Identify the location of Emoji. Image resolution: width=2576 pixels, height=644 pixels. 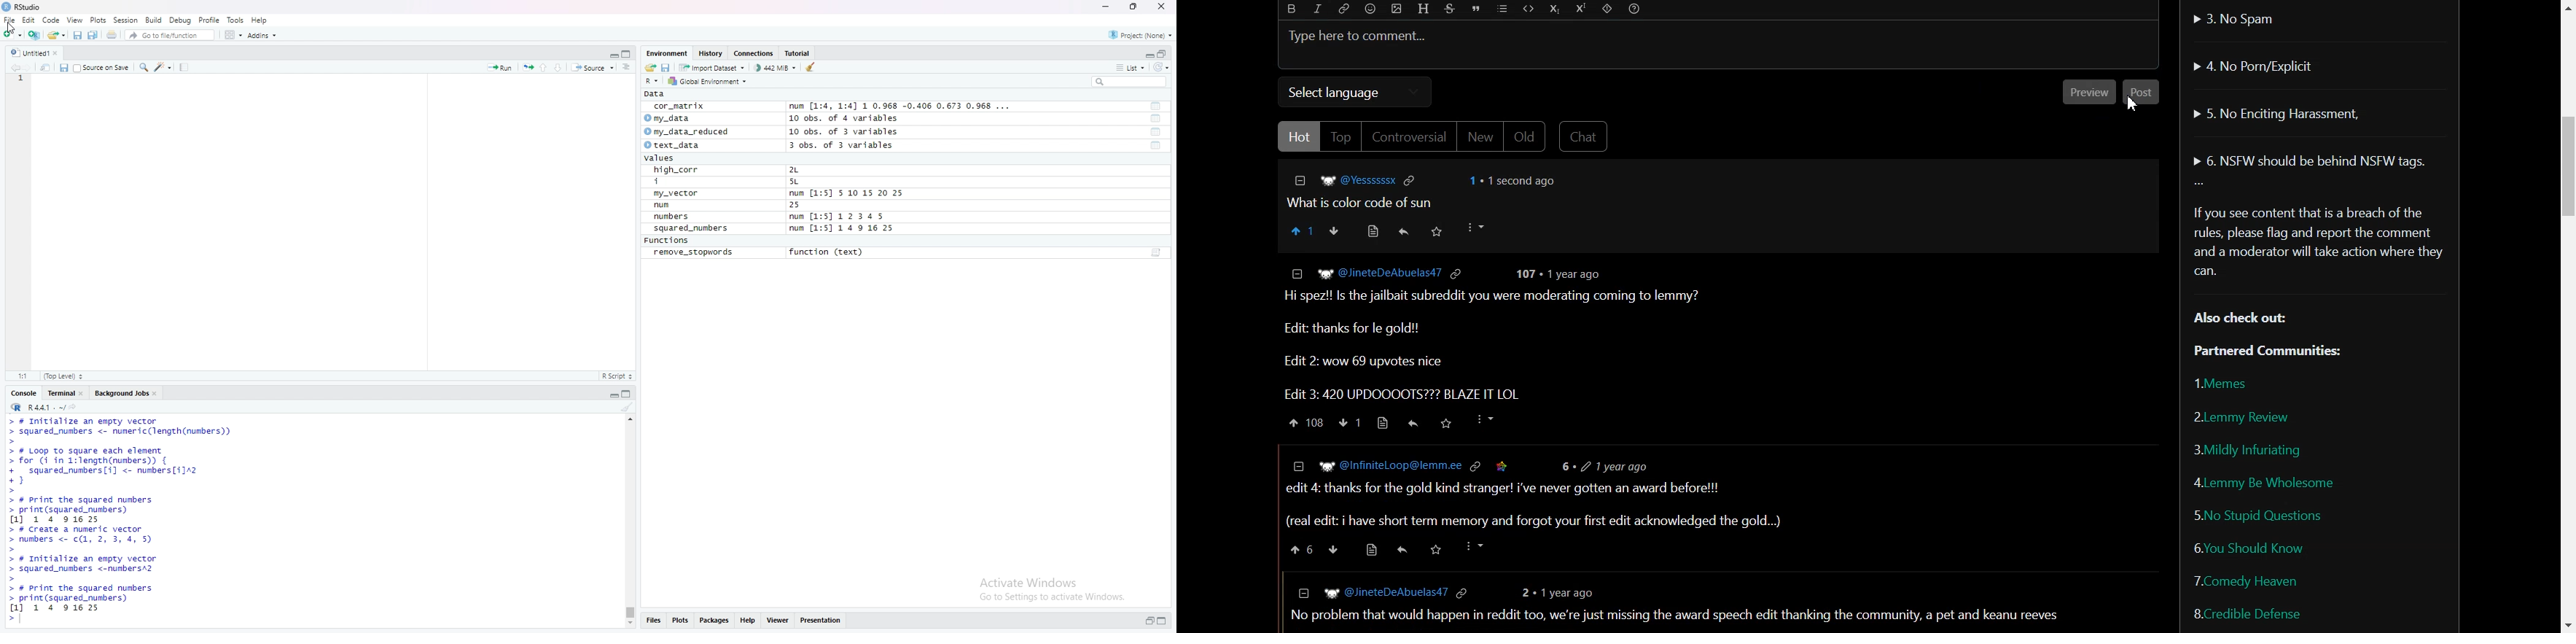
(1370, 9).